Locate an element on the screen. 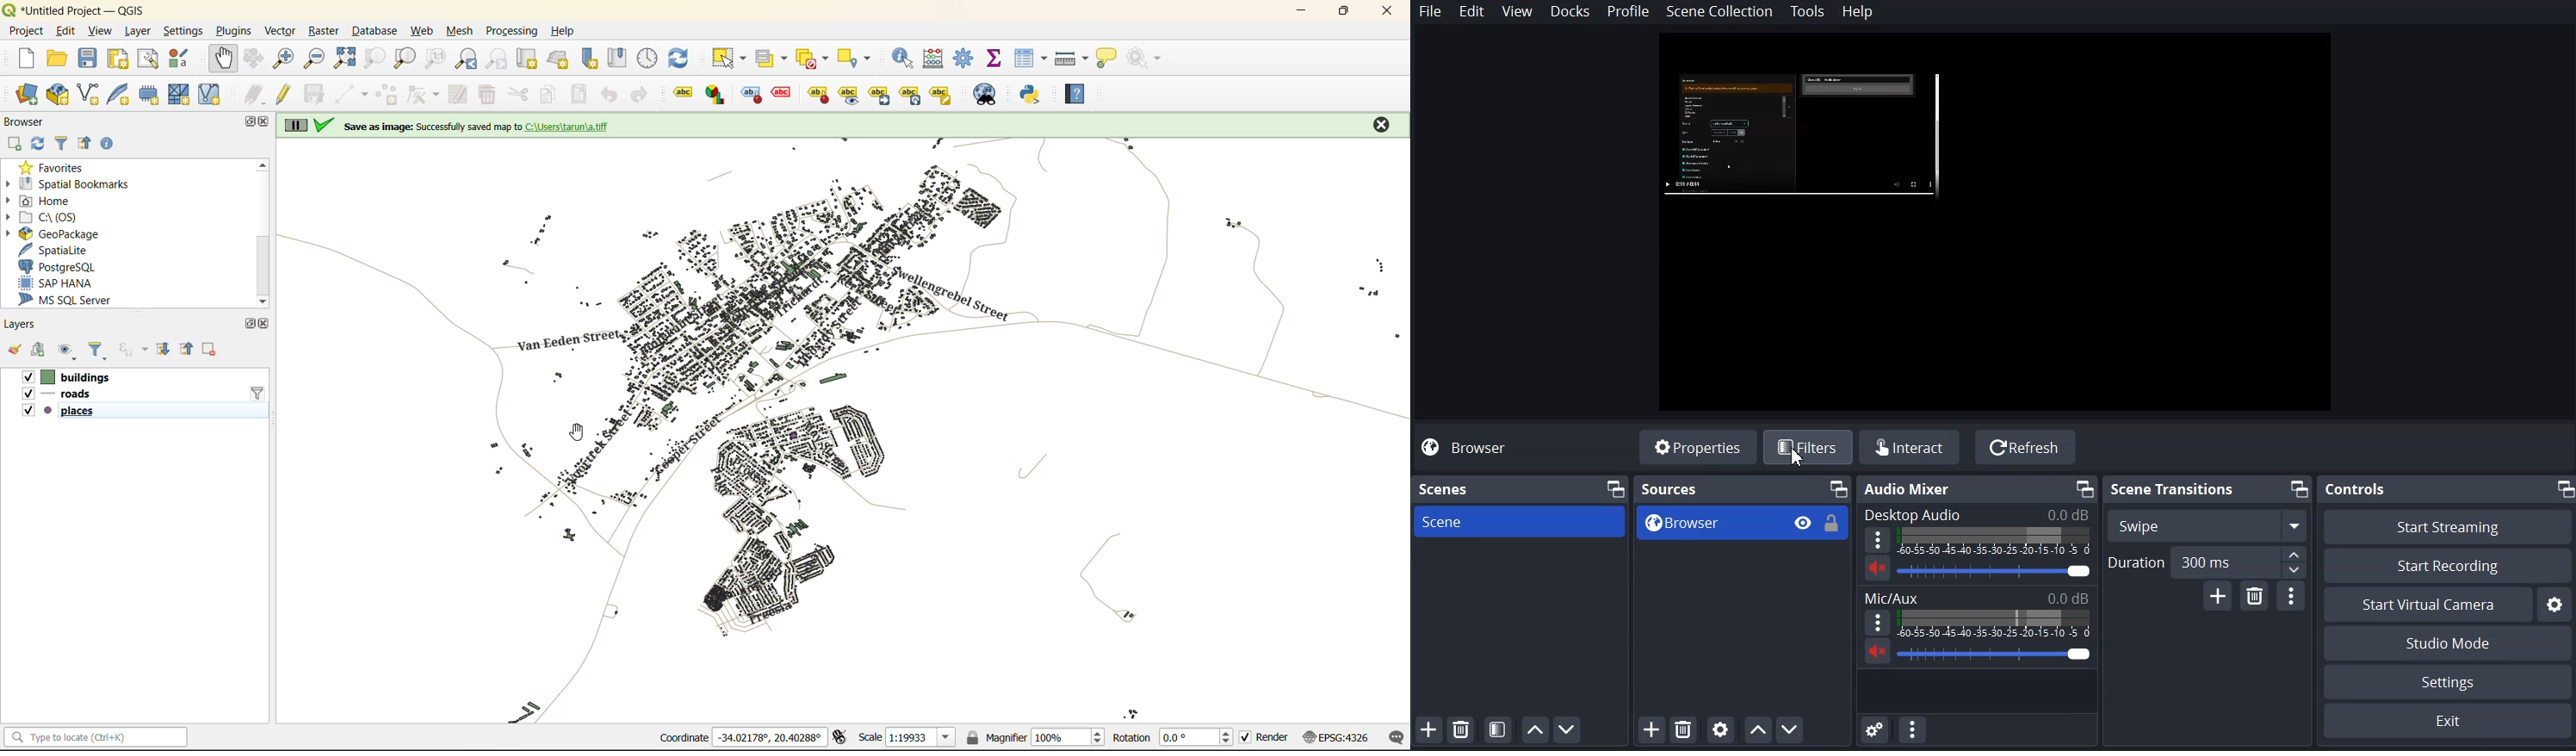 The image size is (2576, 756). Browse is located at coordinates (1742, 523).